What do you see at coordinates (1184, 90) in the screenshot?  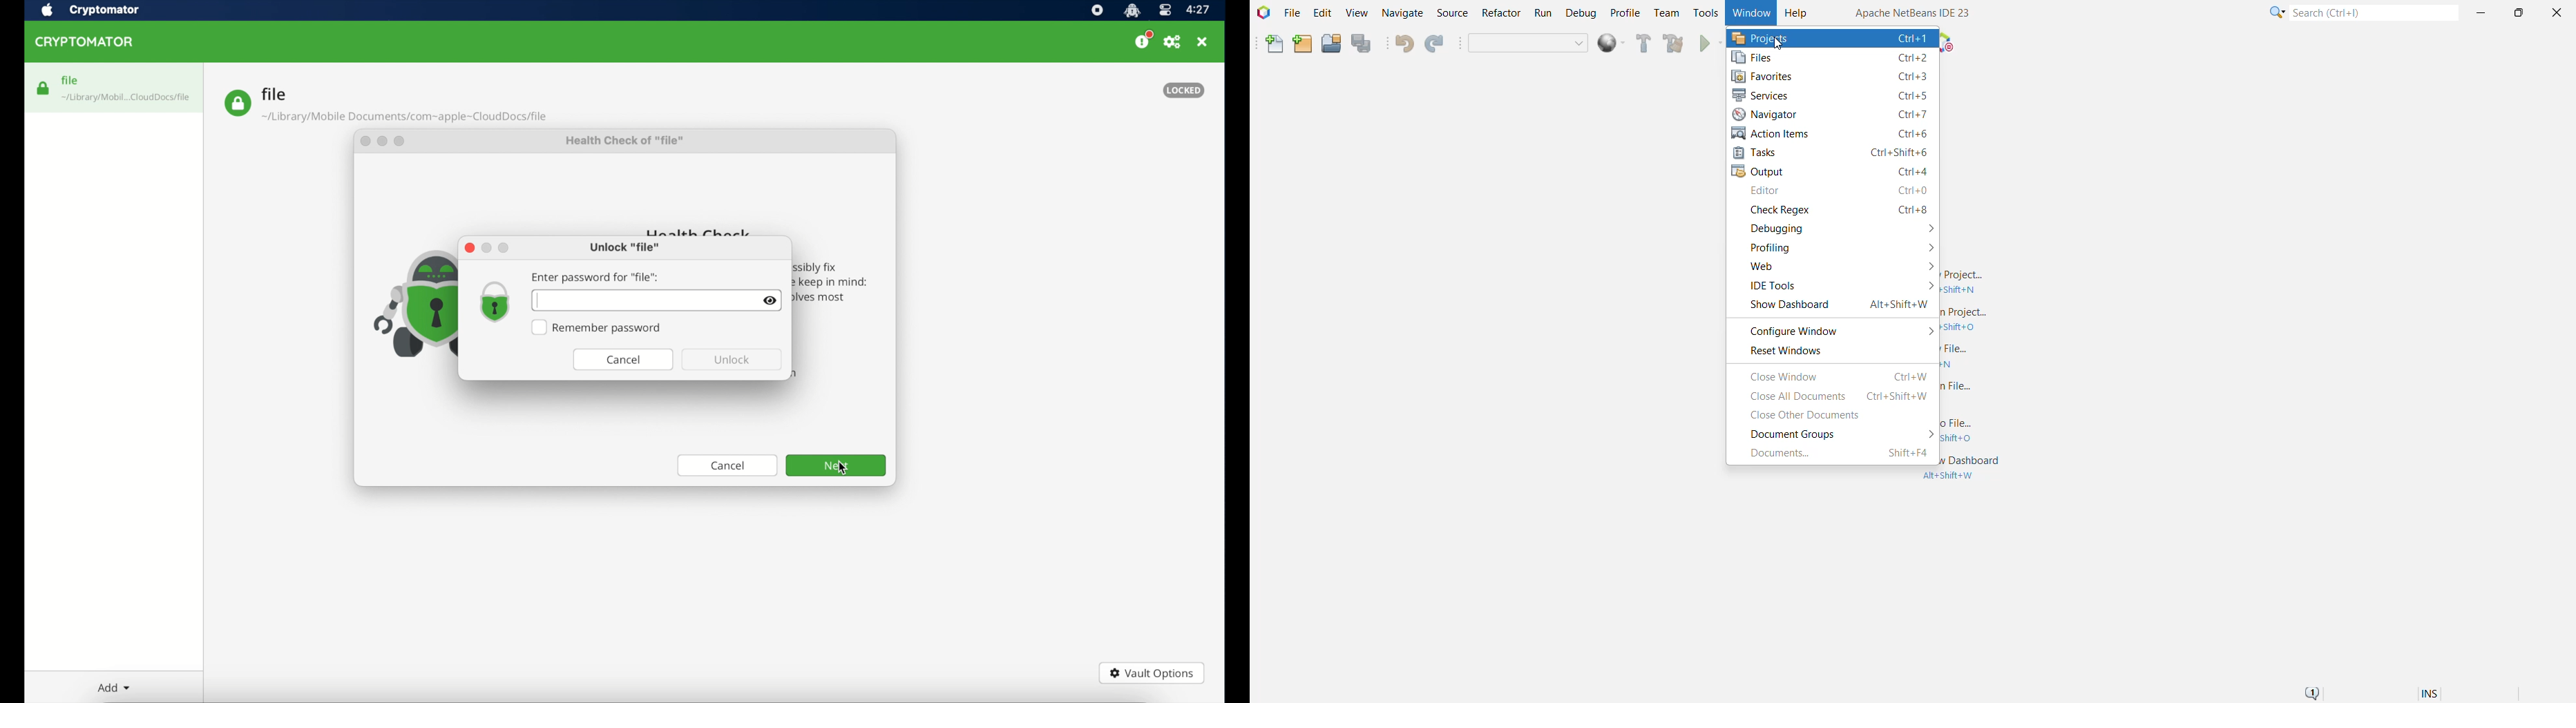 I see `locked` at bounding box center [1184, 90].